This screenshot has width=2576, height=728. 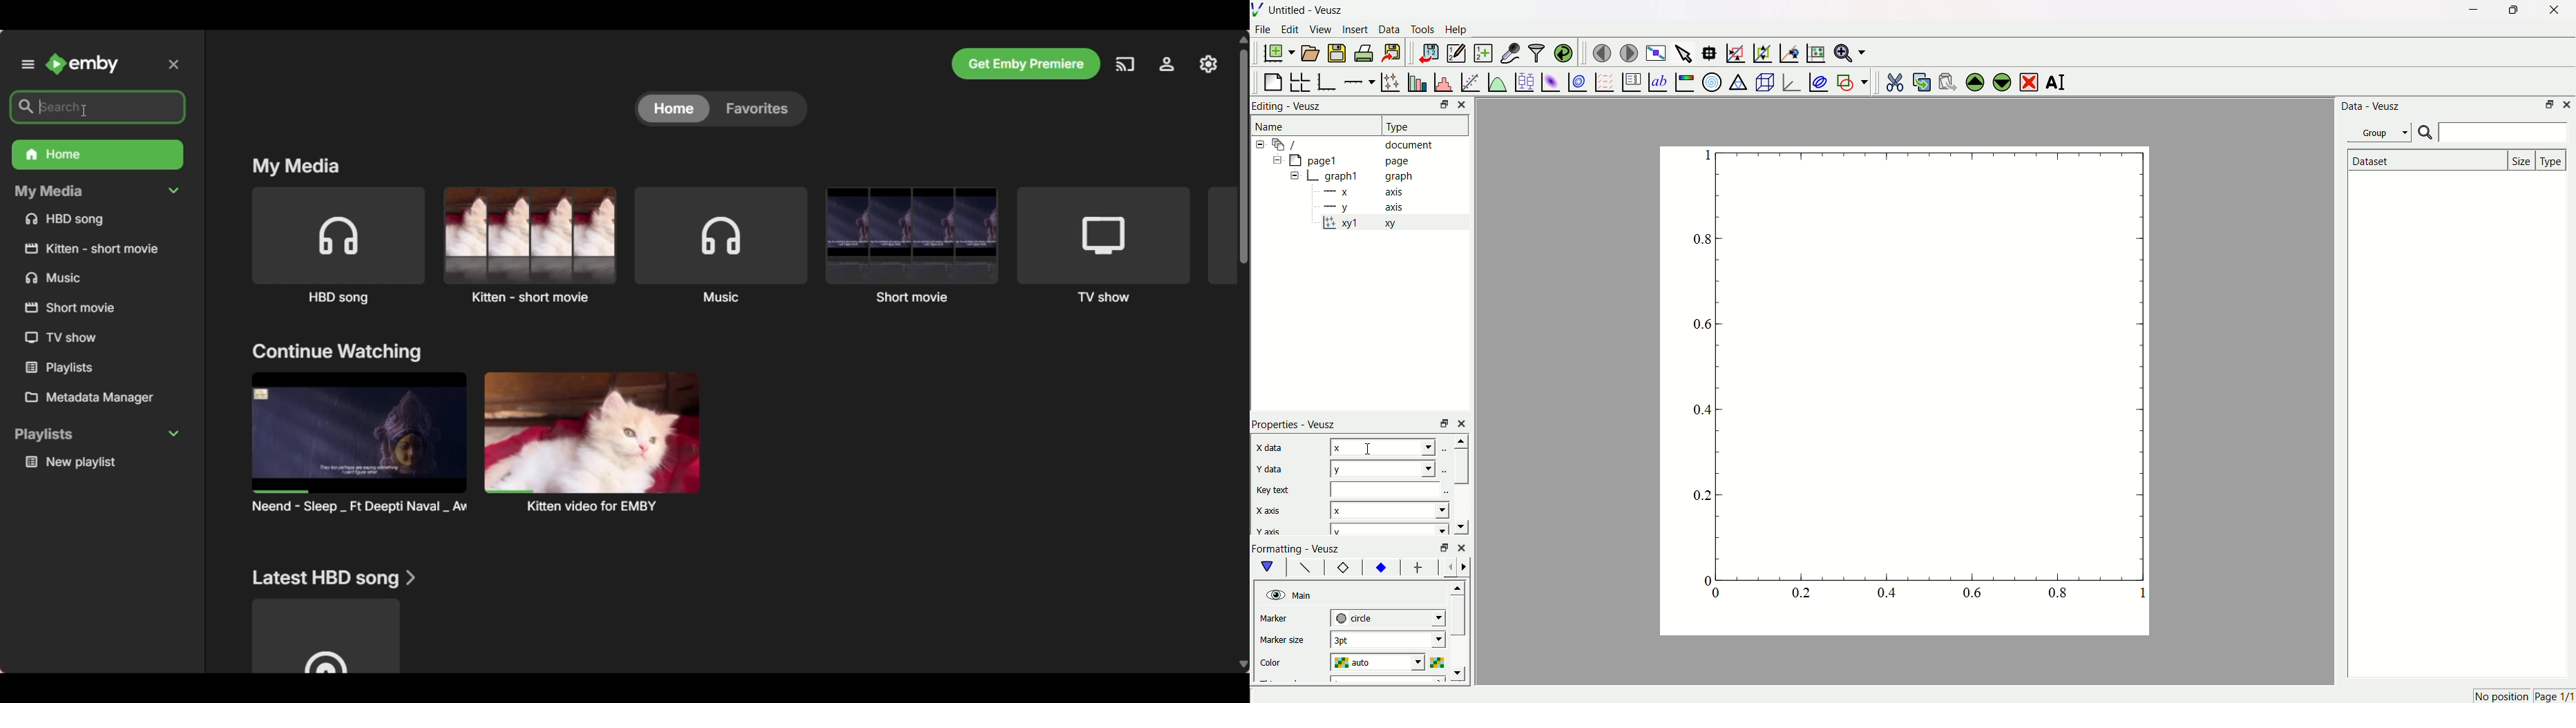 What do you see at coordinates (1386, 617) in the screenshot?
I see `circle` at bounding box center [1386, 617].